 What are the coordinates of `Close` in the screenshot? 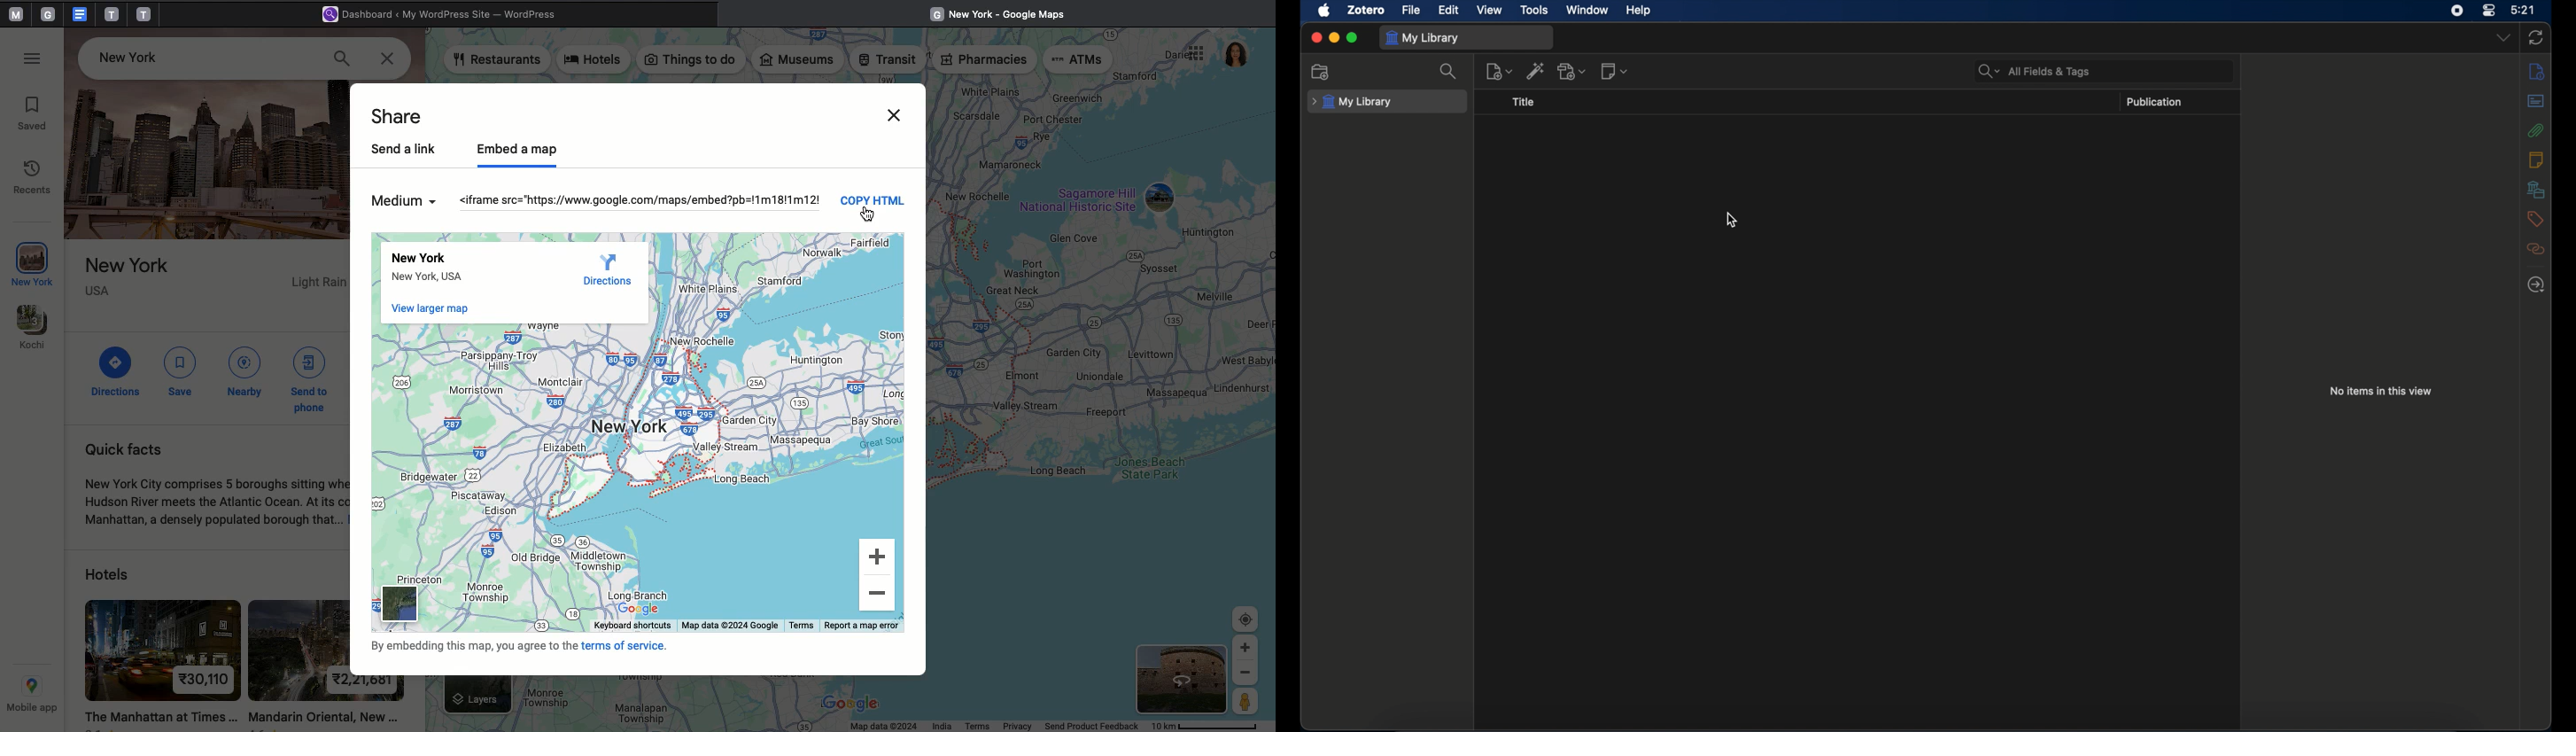 It's located at (384, 58).